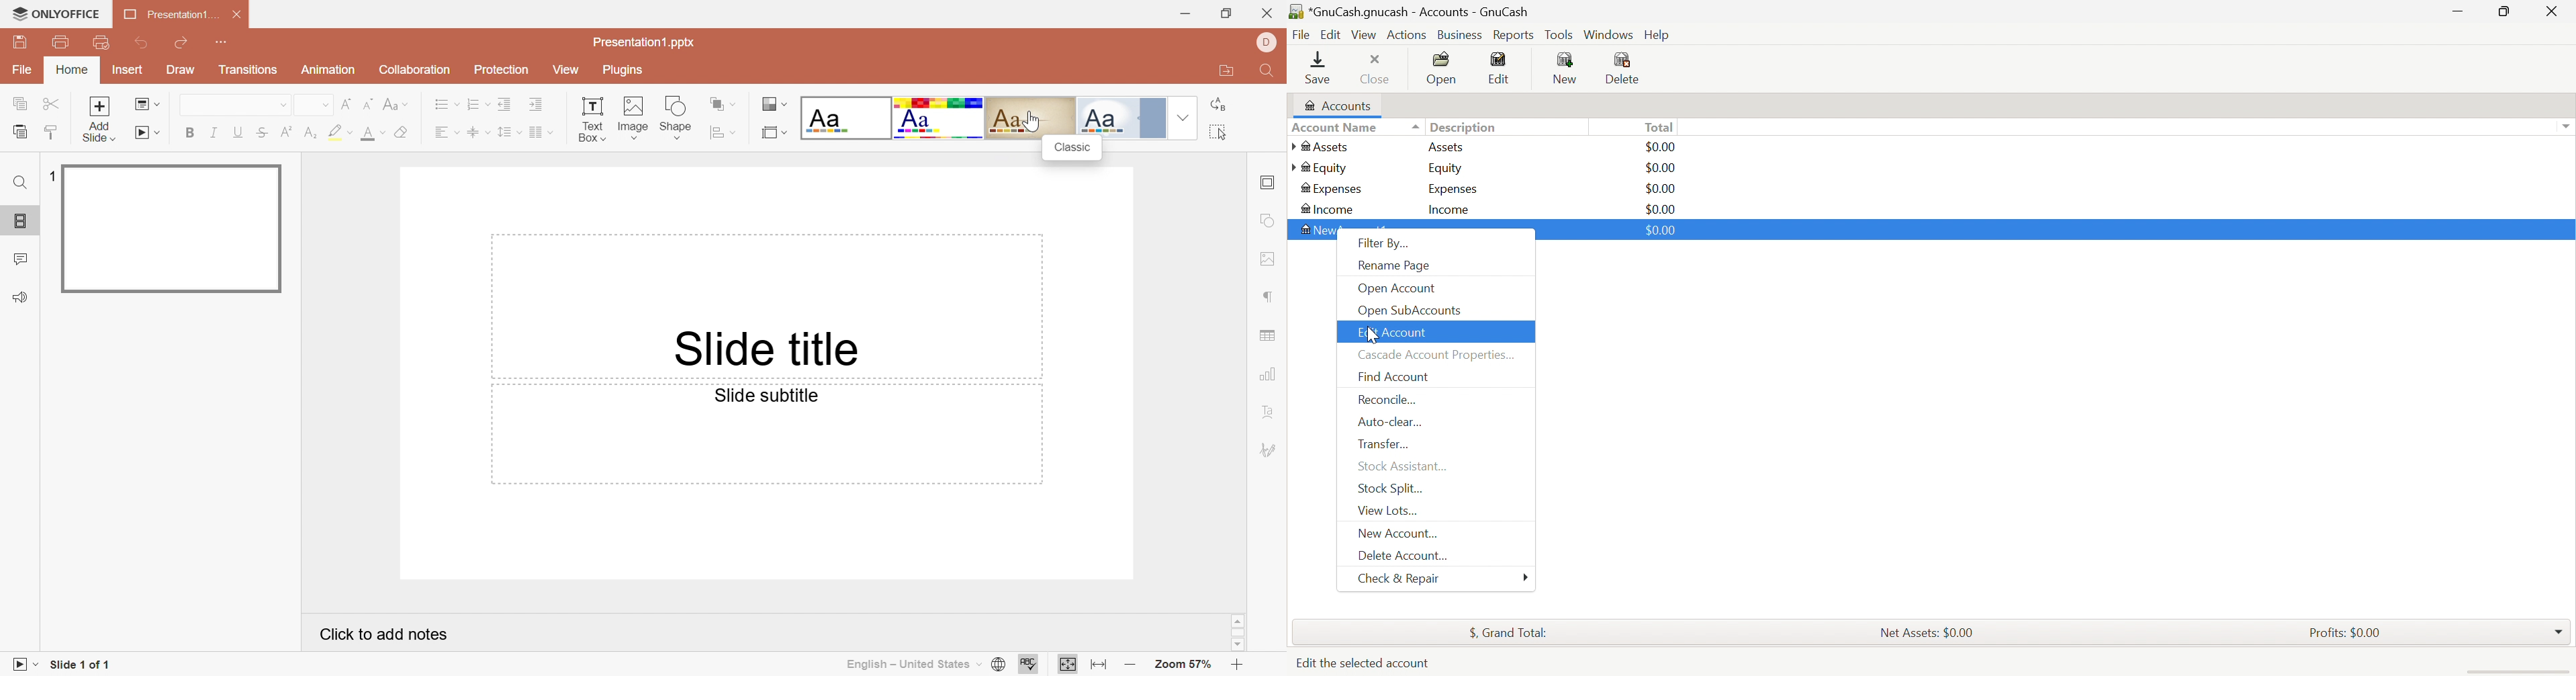  Describe the element at coordinates (457, 131) in the screenshot. I see `Drop Down` at that location.